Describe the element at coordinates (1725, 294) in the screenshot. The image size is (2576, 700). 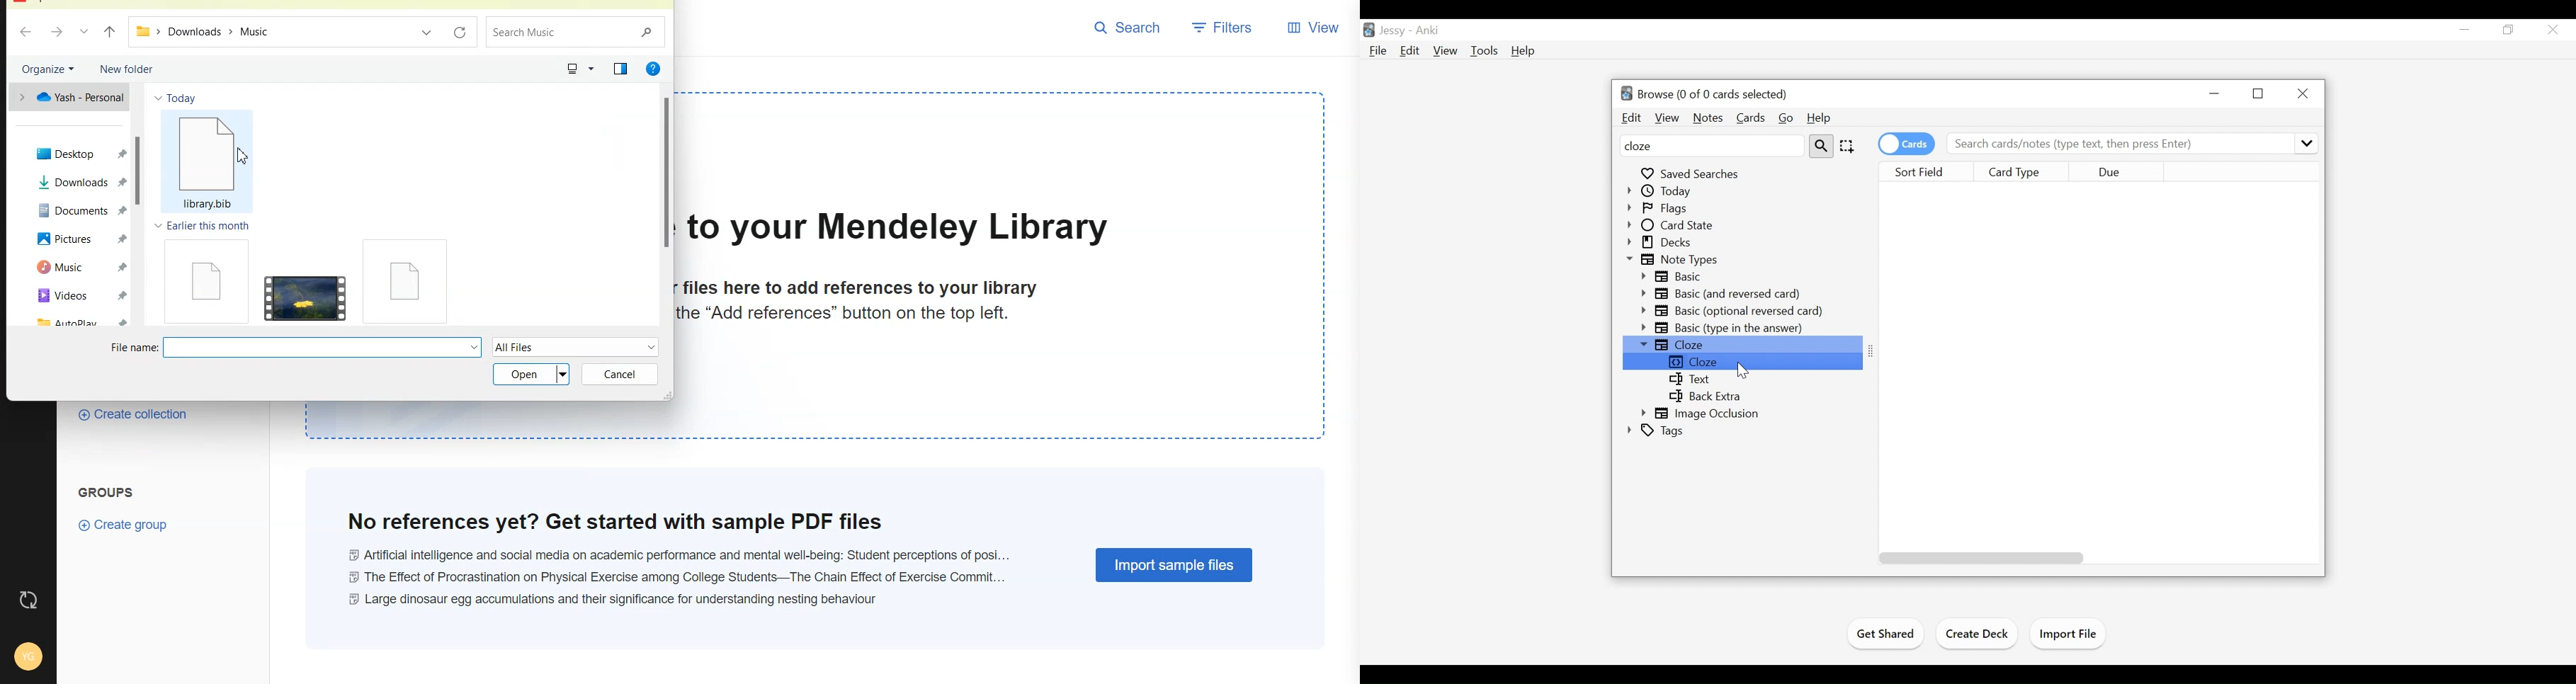
I see `Basic (and Reversed card)` at that location.